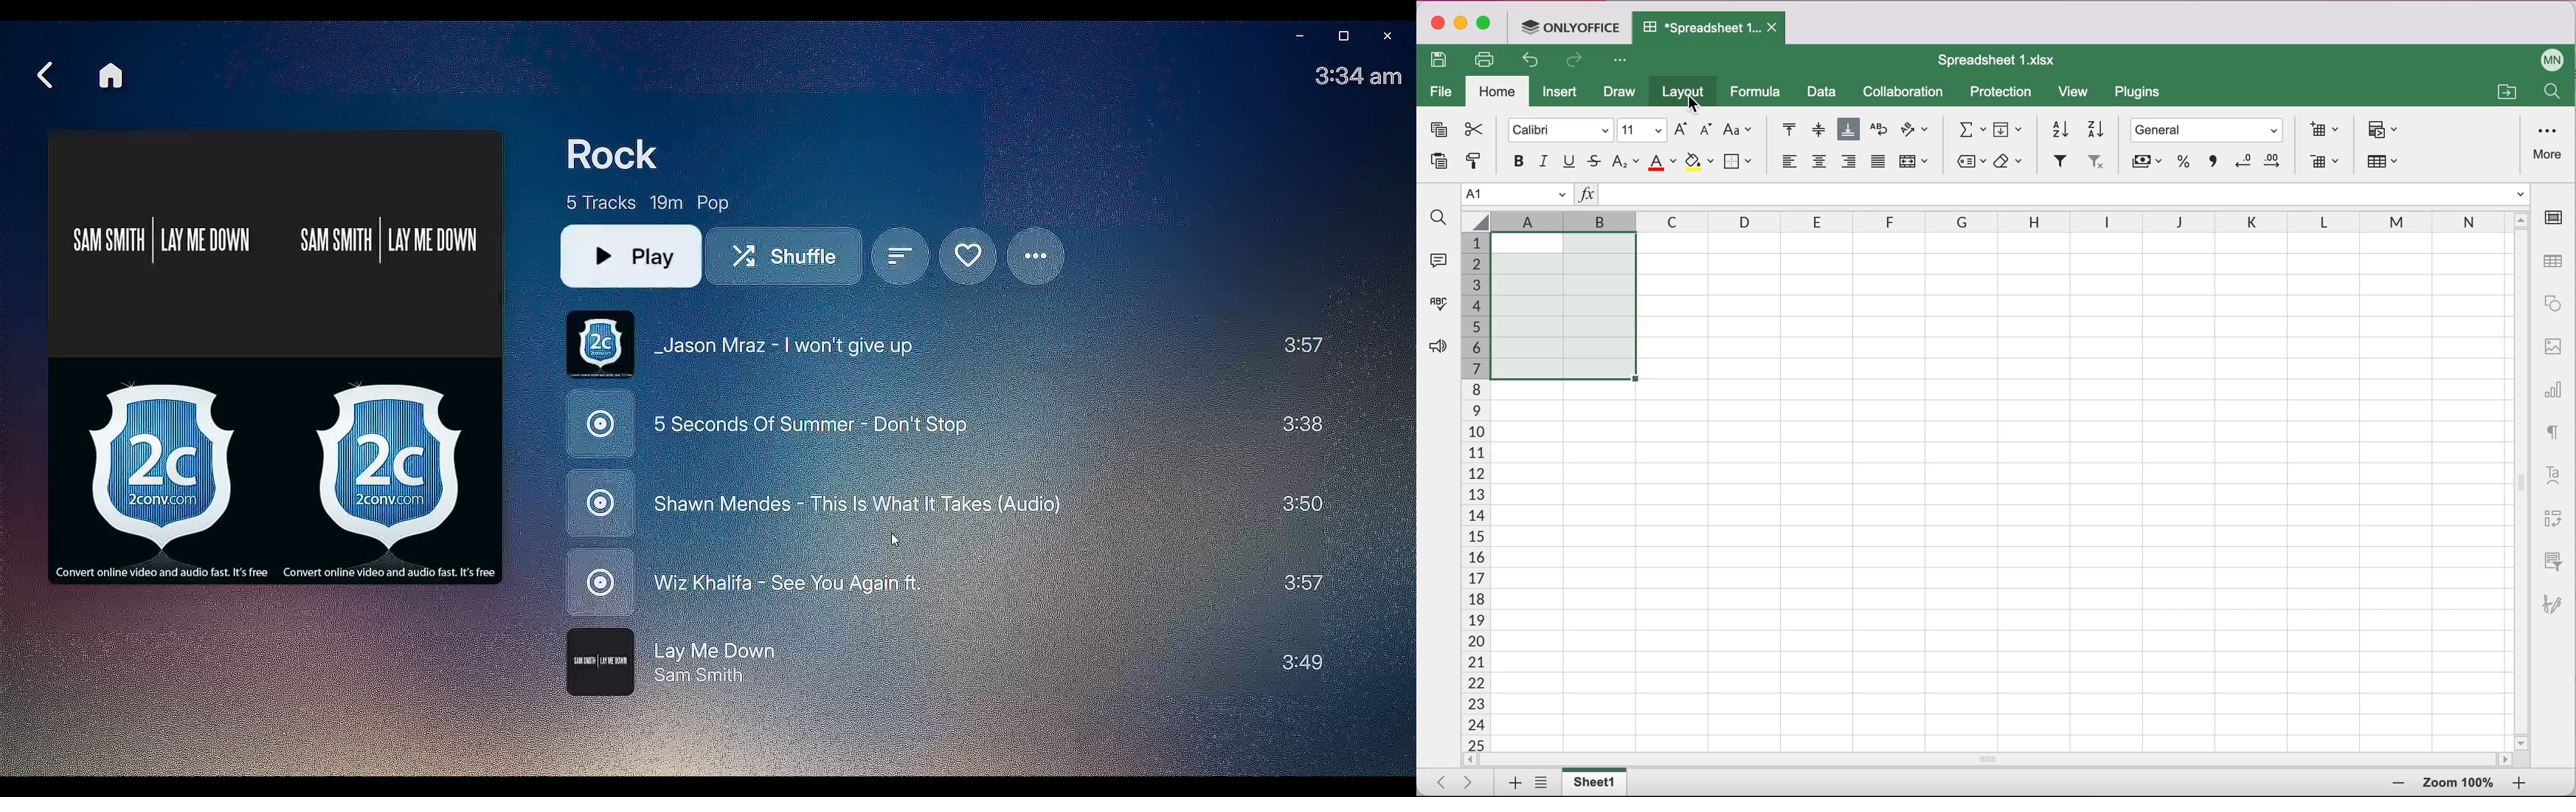 Image resolution: width=2576 pixels, height=812 pixels. I want to click on Sort by, so click(901, 259).